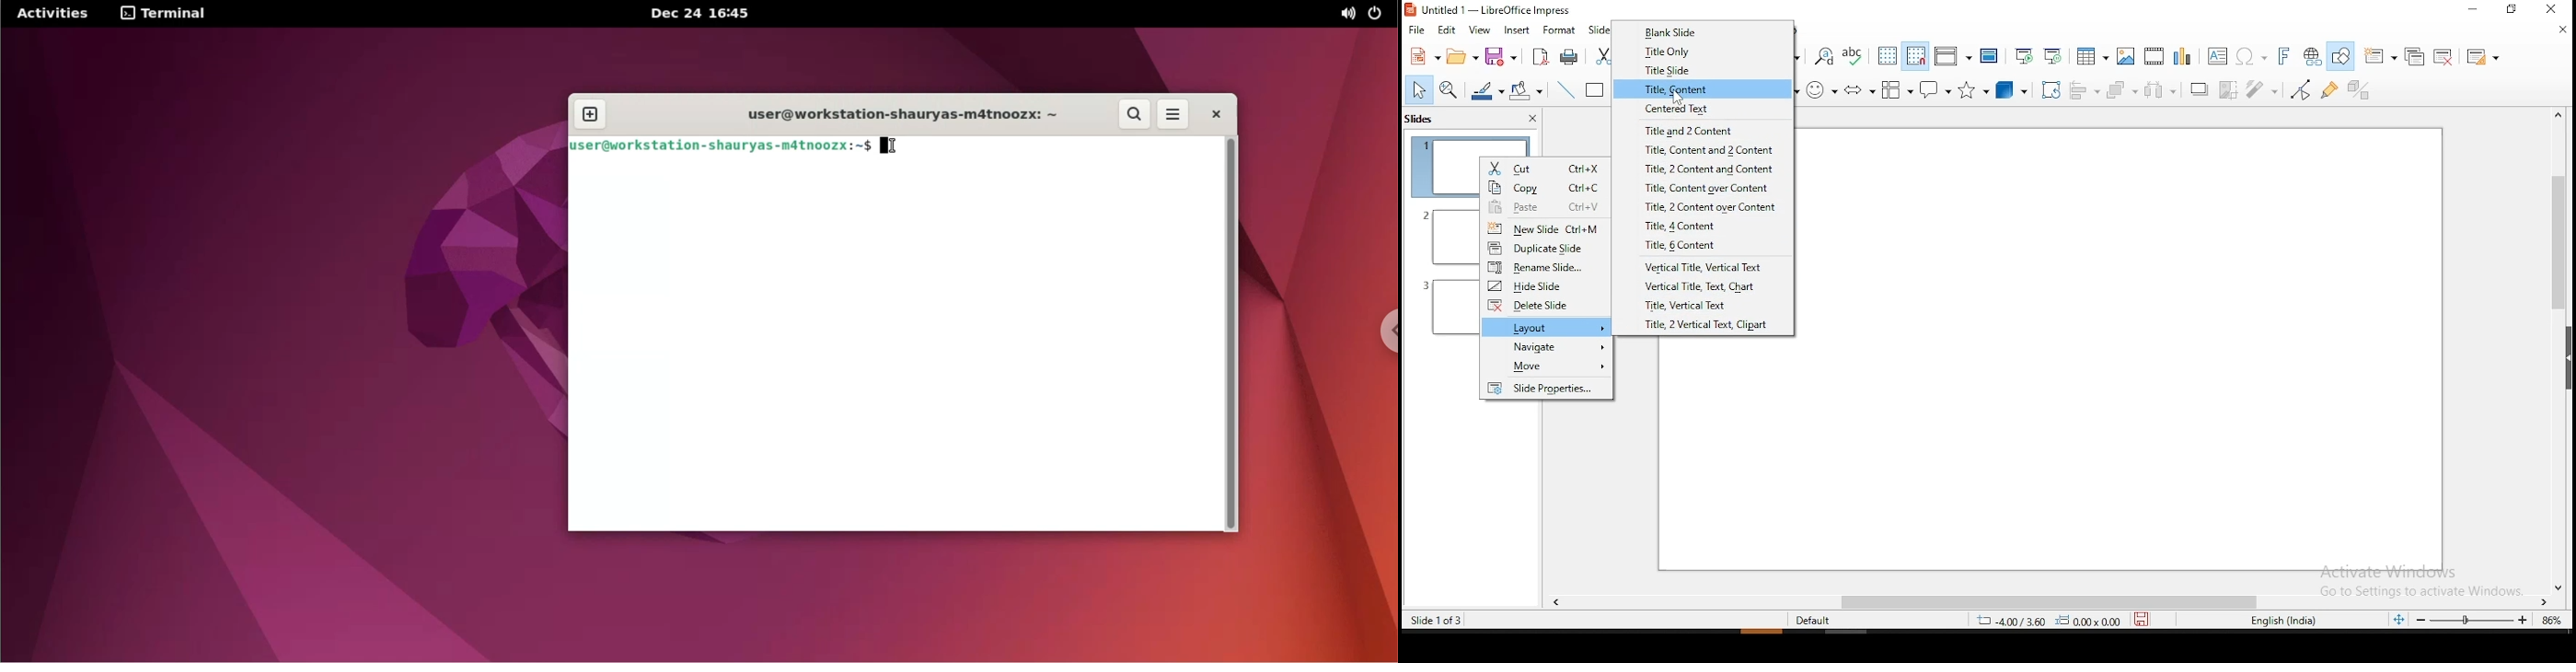 This screenshot has height=672, width=2576. Describe the element at coordinates (1418, 91) in the screenshot. I see `select tool` at that location.